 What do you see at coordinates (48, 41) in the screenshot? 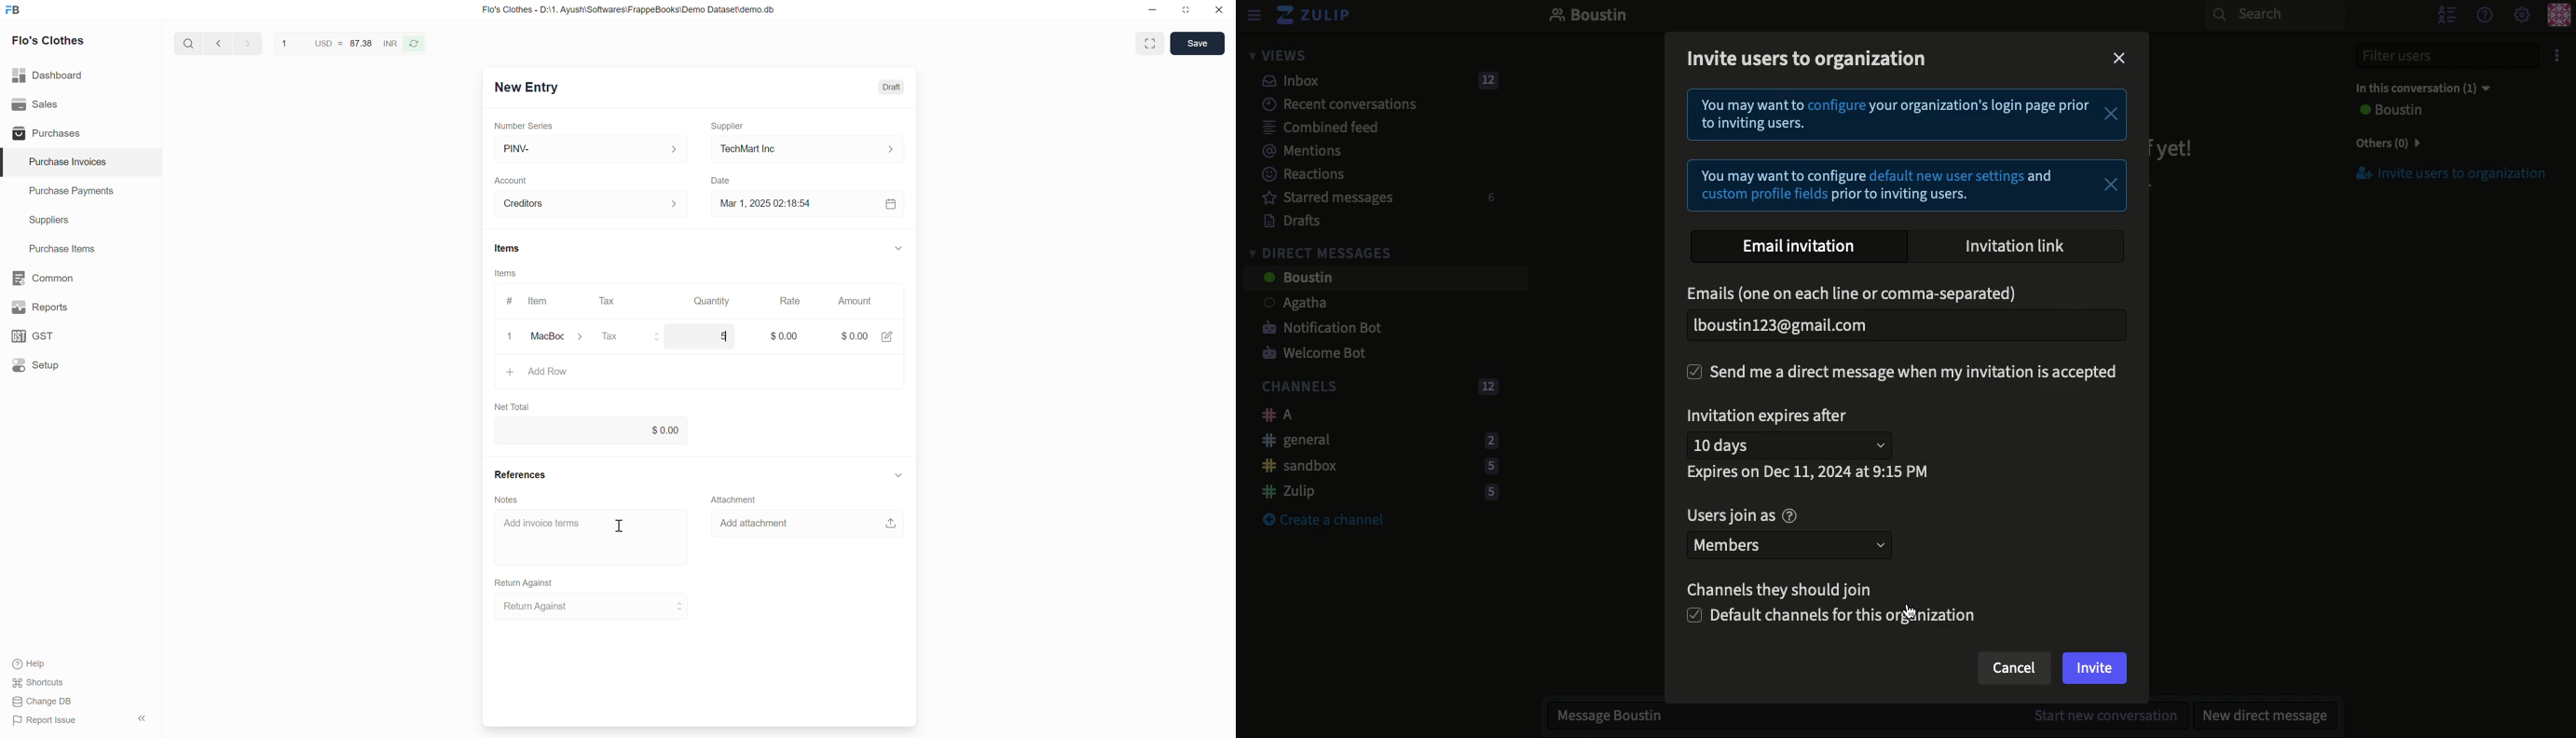
I see `Flo's Clothes` at bounding box center [48, 41].